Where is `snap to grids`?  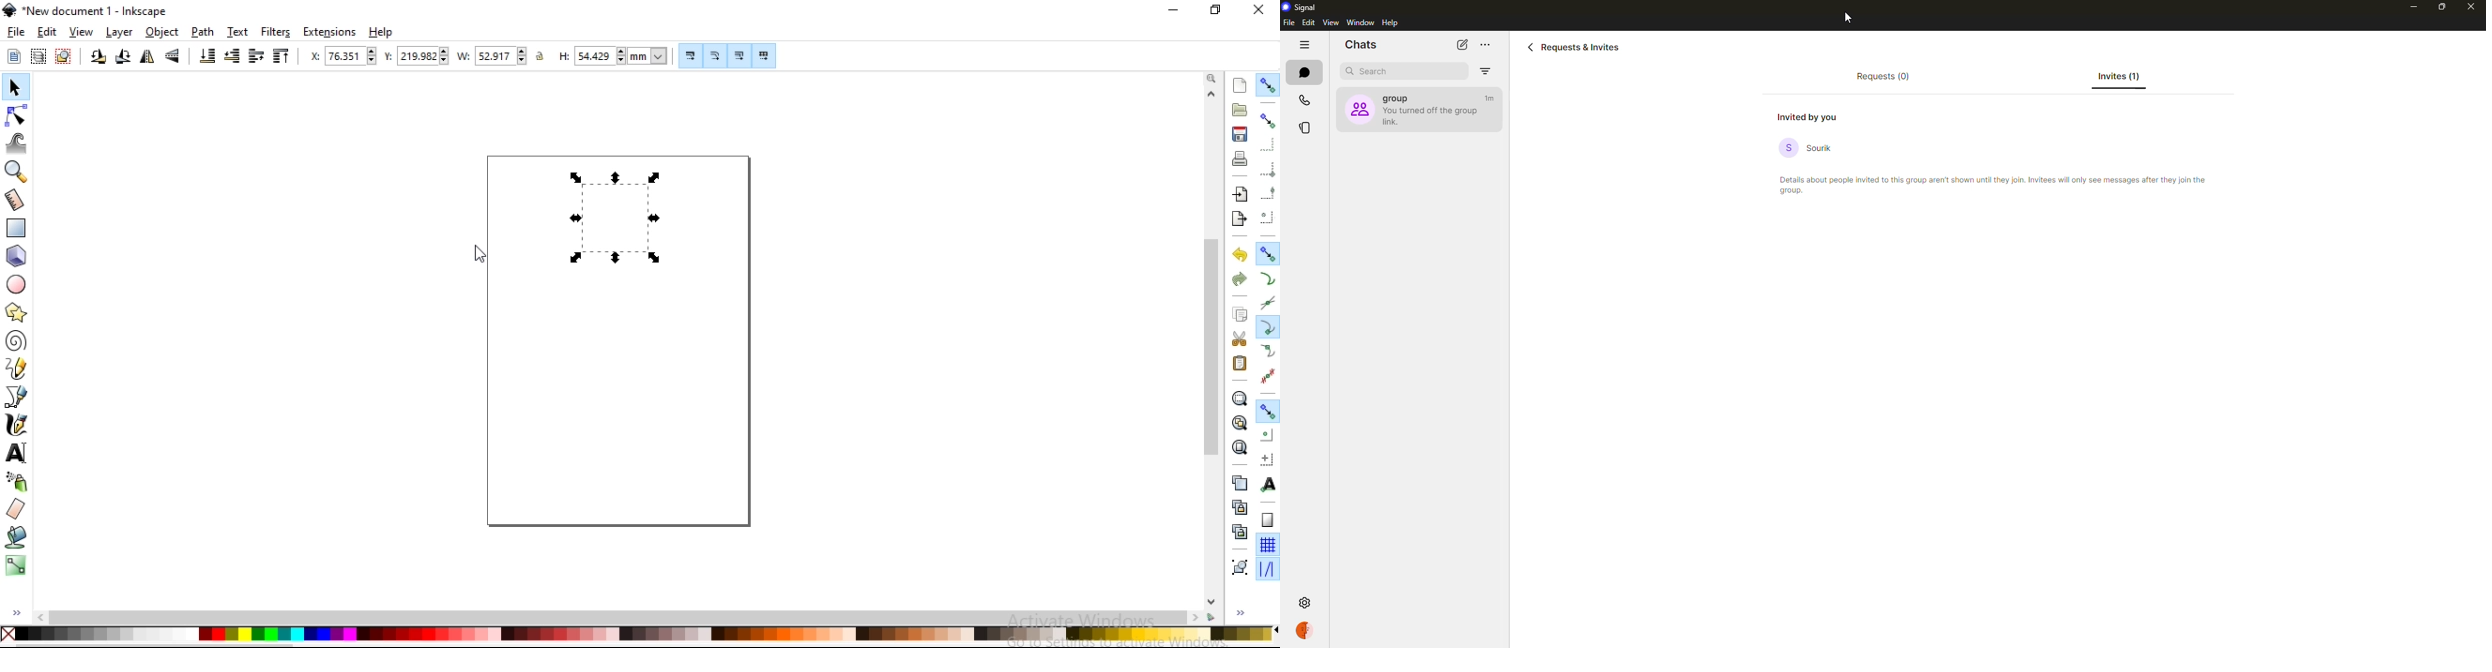 snap to grids is located at coordinates (1267, 544).